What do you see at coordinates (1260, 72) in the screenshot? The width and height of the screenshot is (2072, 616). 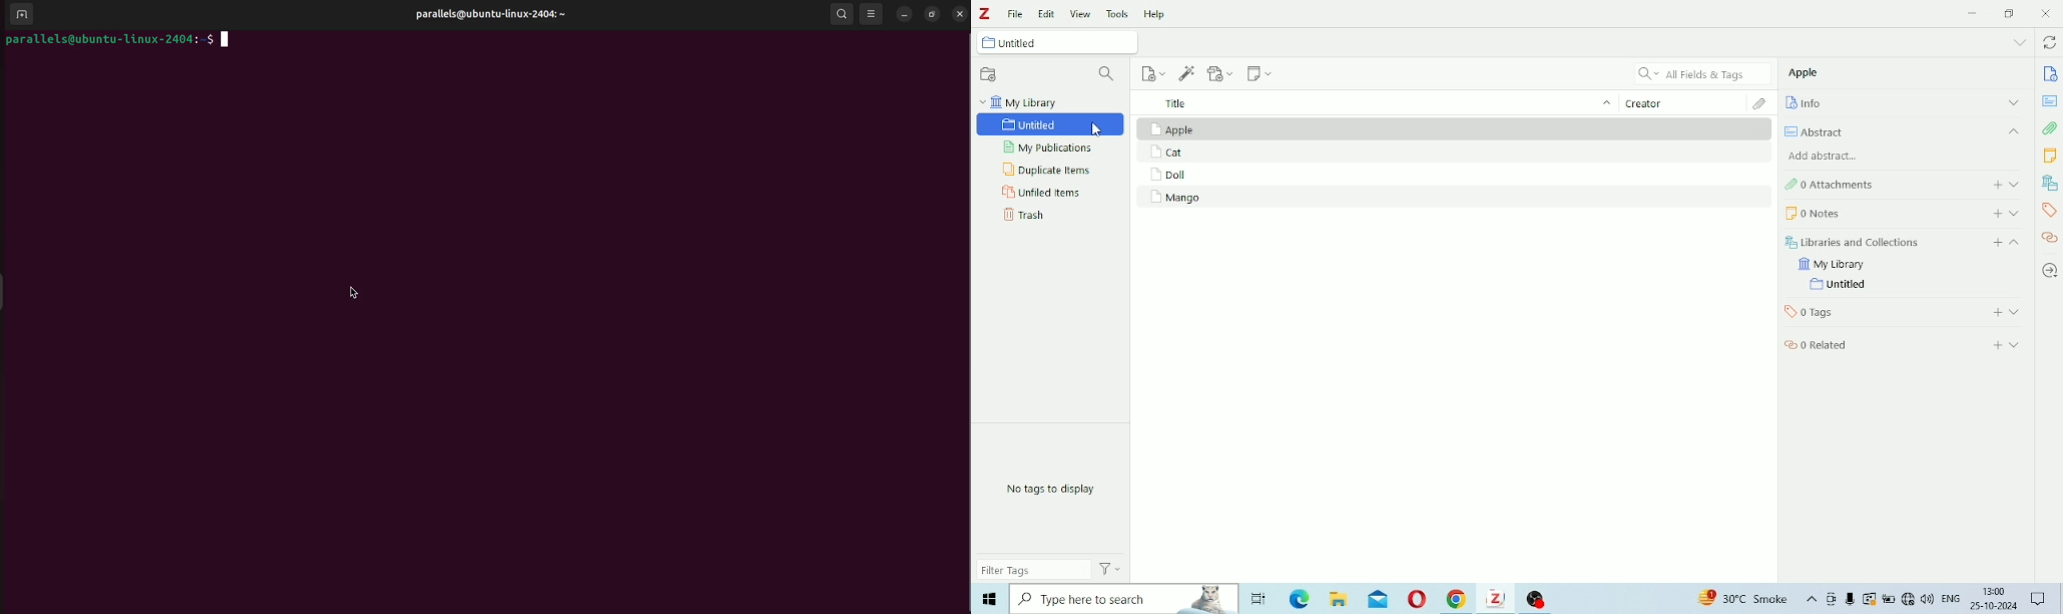 I see `New Note` at bounding box center [1260, 72].